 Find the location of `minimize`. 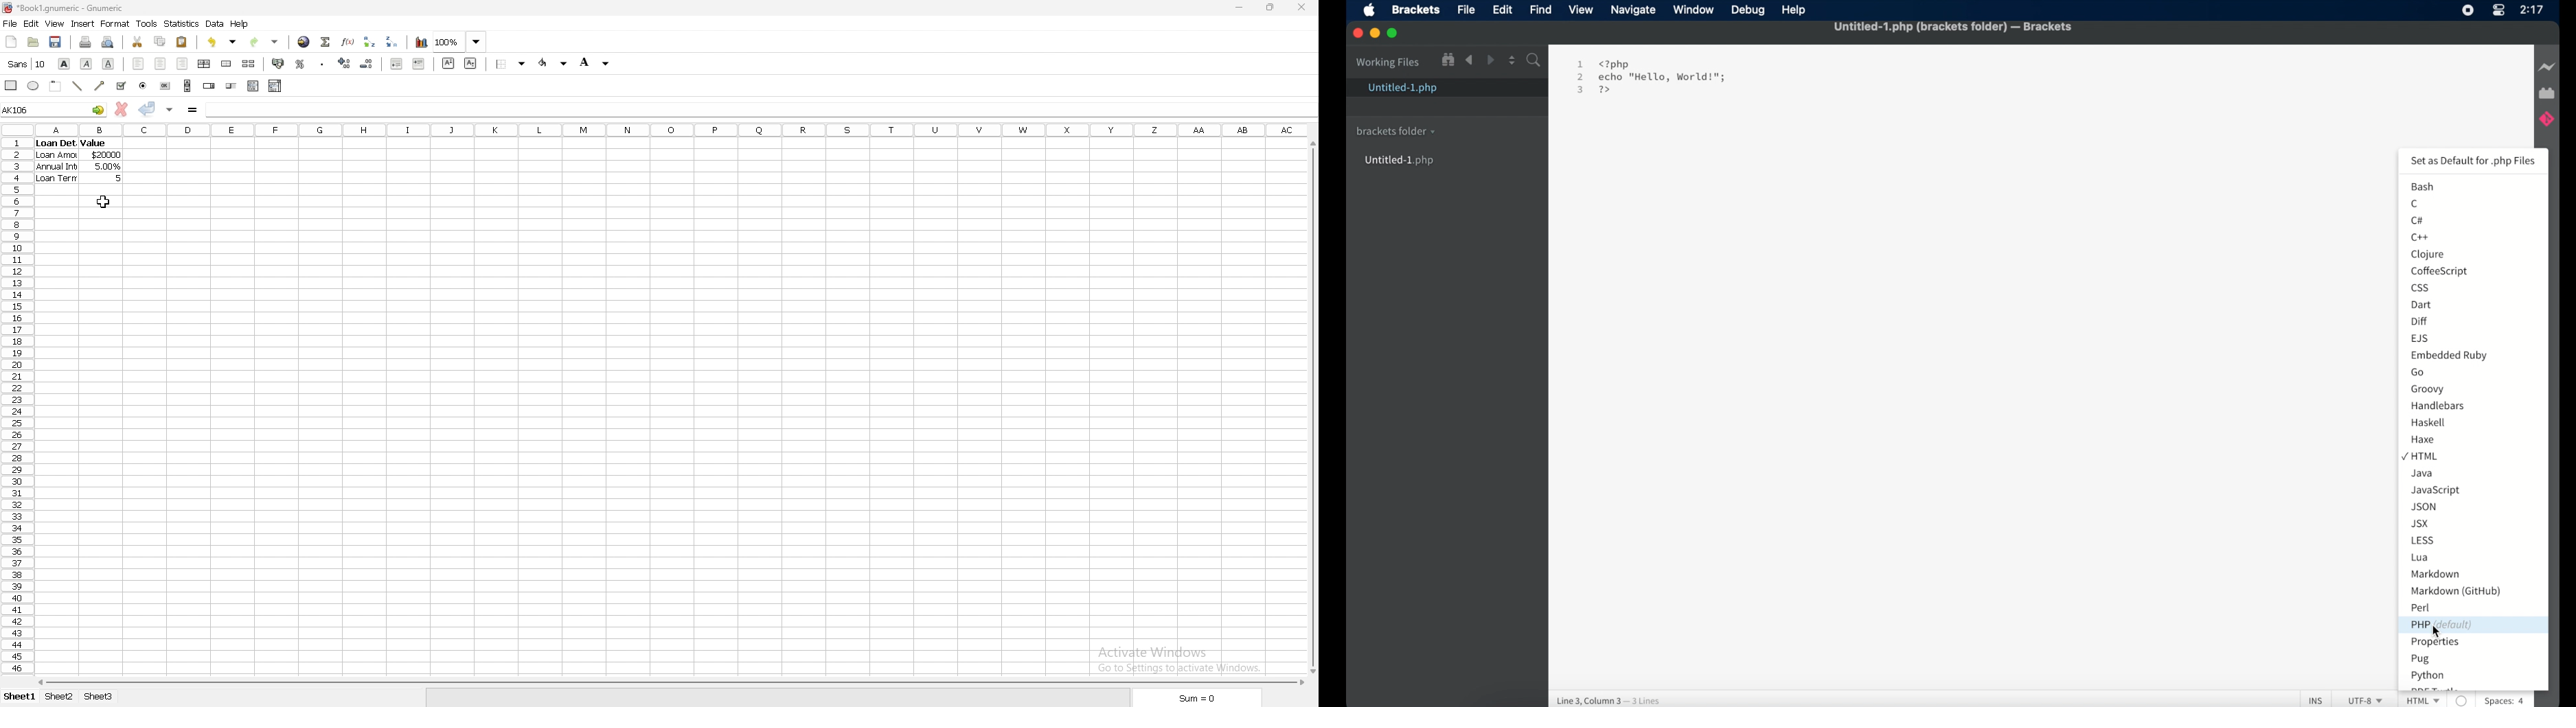

minimize is located at coordinates (1240, 8).